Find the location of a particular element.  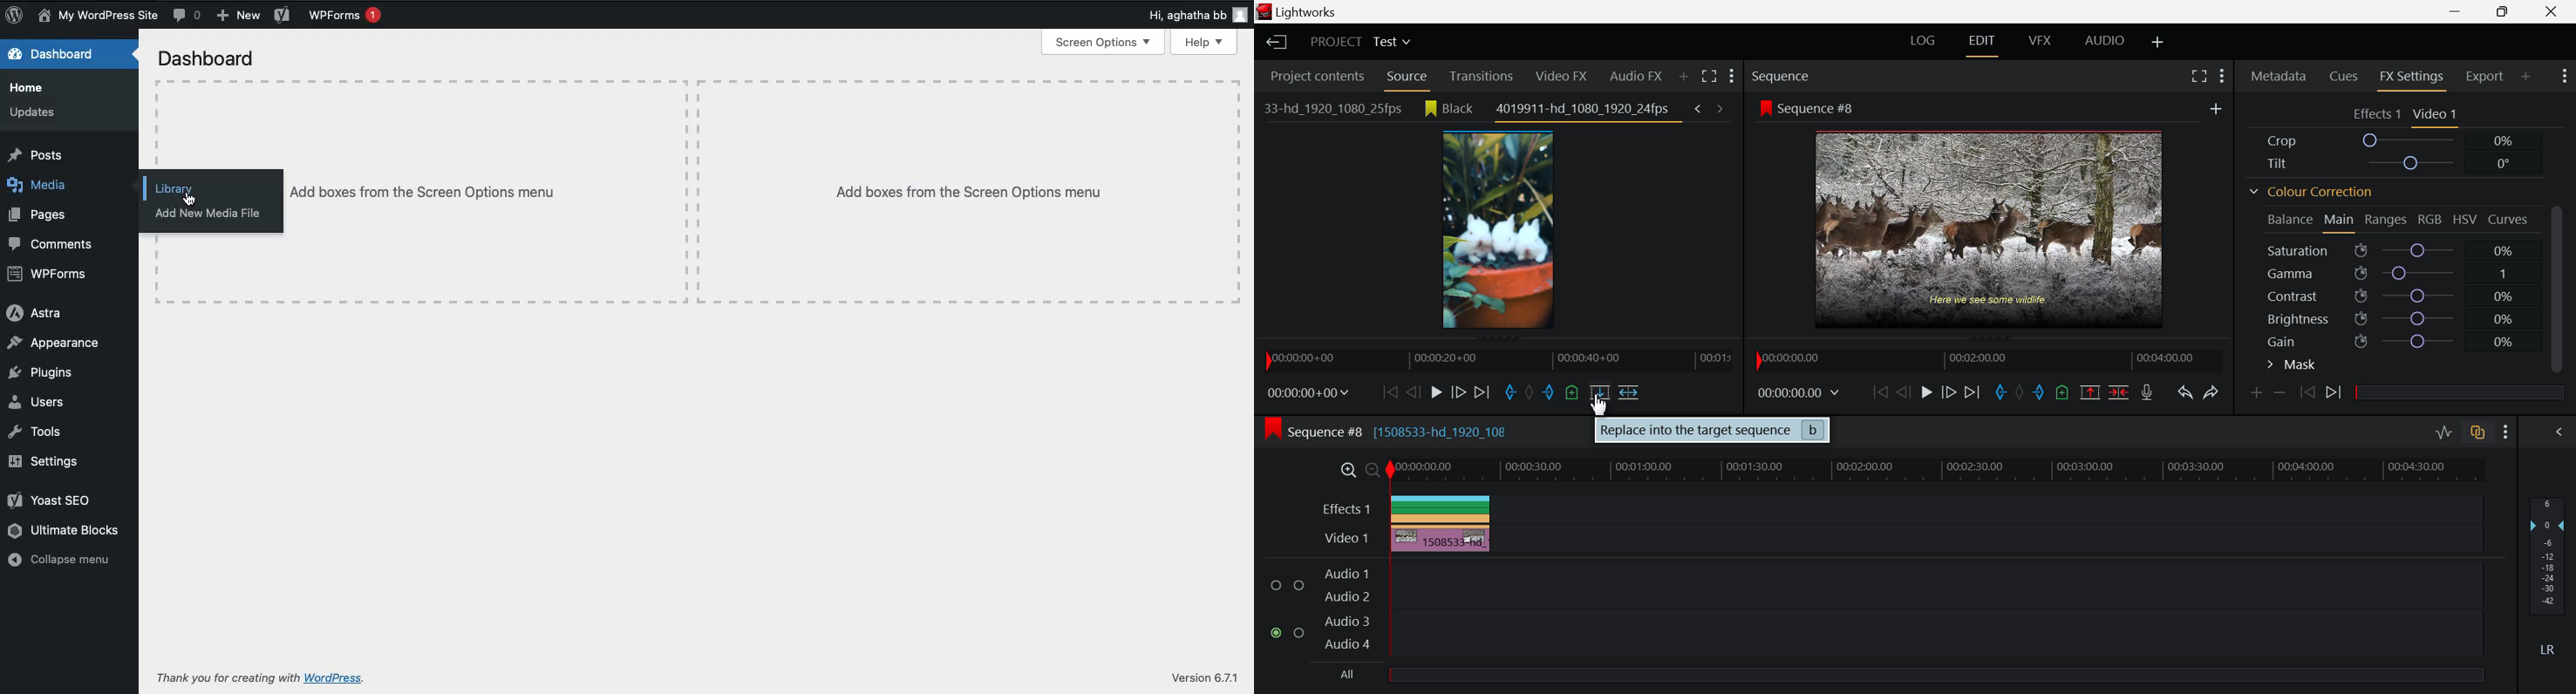

To Start is located at coordinates (1881, 393).